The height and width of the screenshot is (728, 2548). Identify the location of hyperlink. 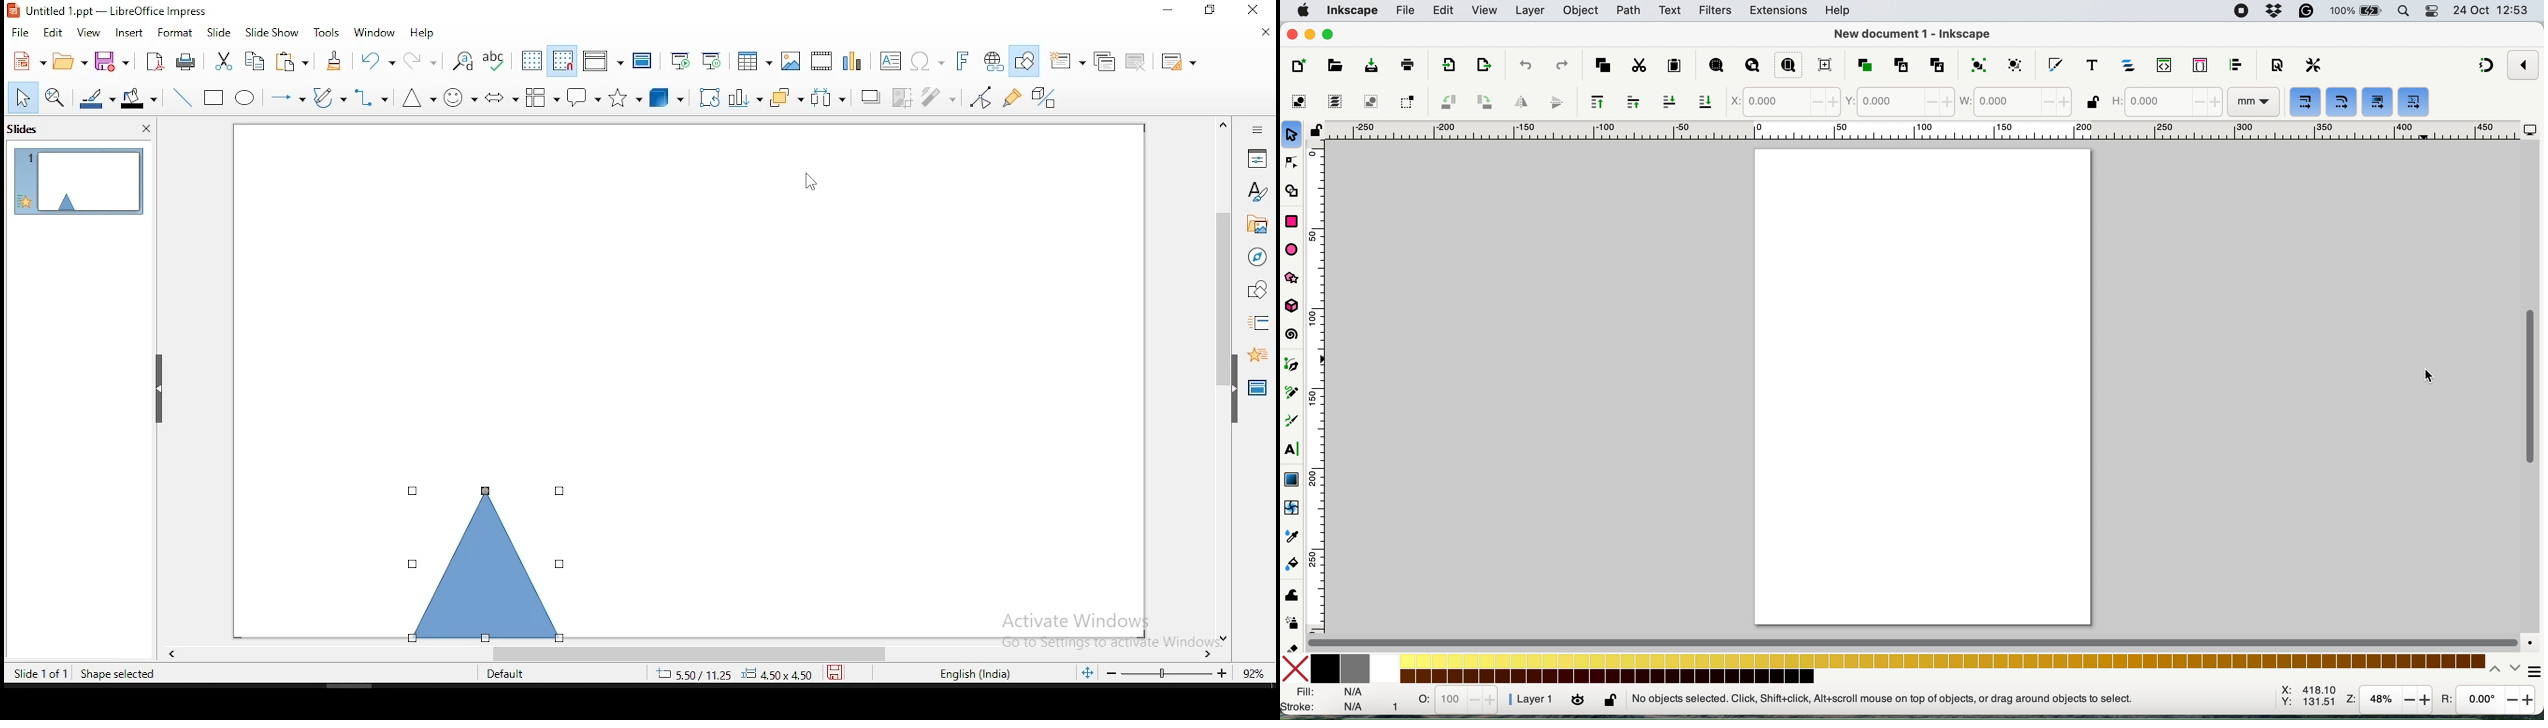
(991, 60).